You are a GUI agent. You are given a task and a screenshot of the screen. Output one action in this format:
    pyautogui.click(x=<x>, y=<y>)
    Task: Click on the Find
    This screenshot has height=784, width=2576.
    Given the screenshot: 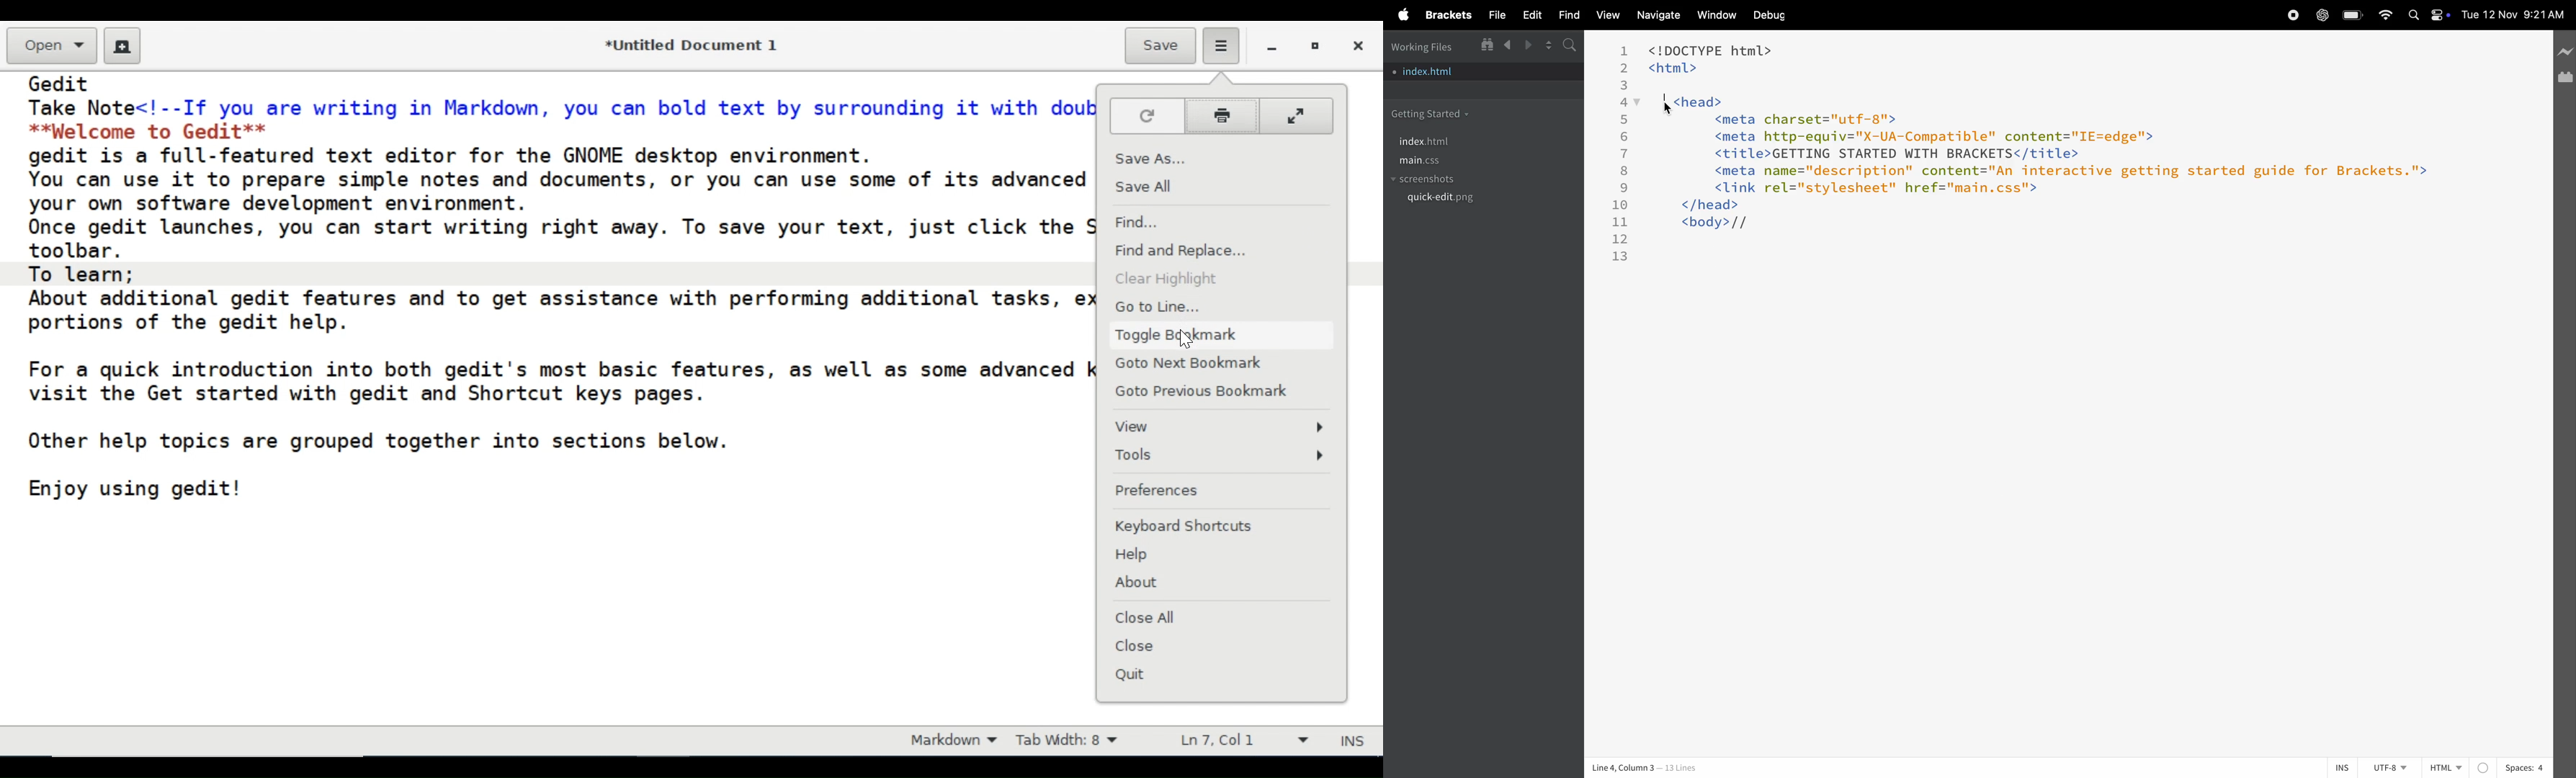 What is the action you would take?
    pyautogui.click(x=1142, y=223)
    